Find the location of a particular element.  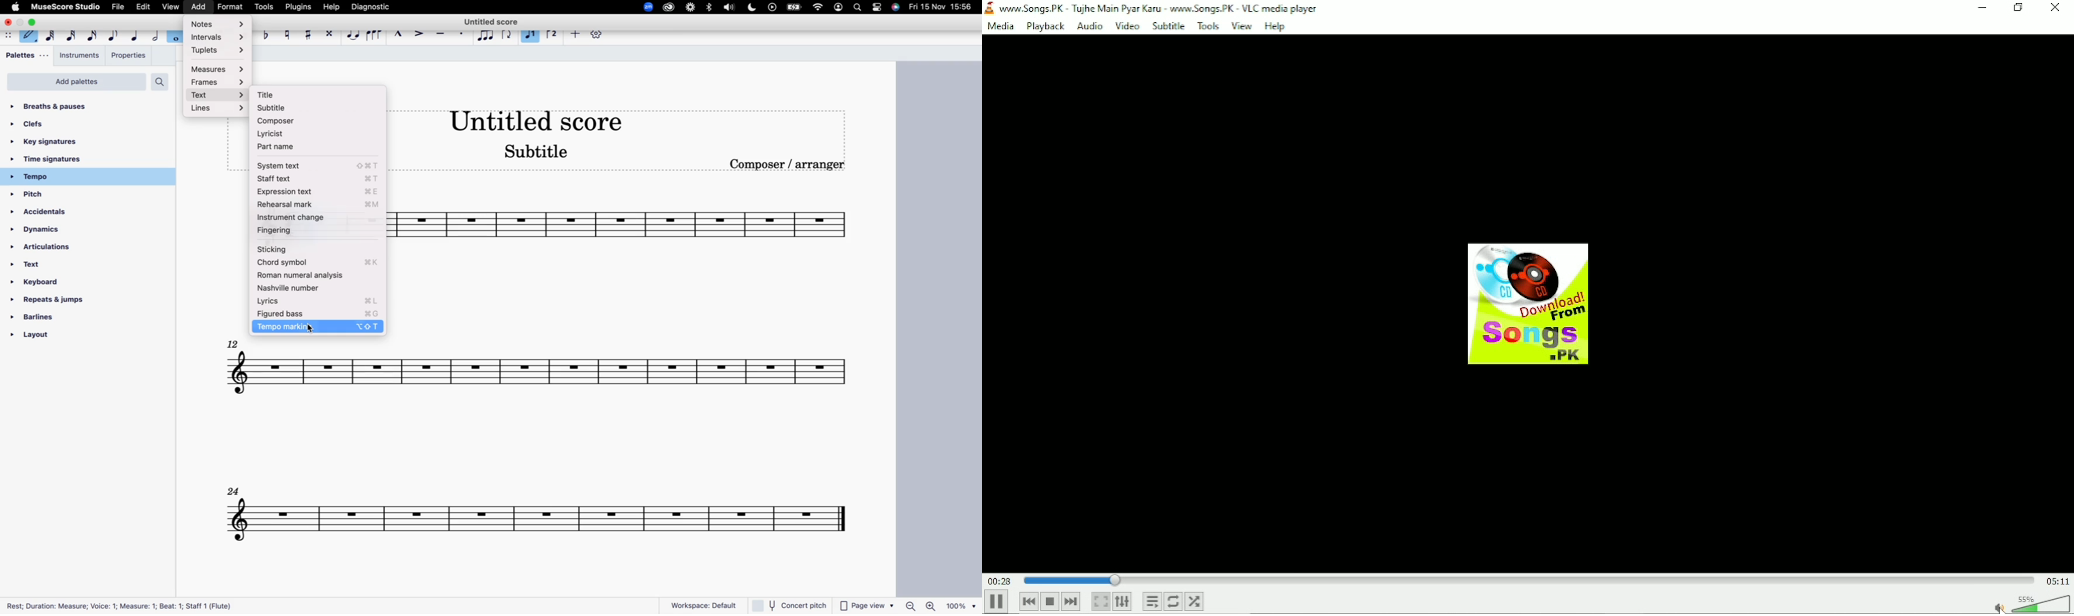

Playback is located at coordinates (1044, 26).